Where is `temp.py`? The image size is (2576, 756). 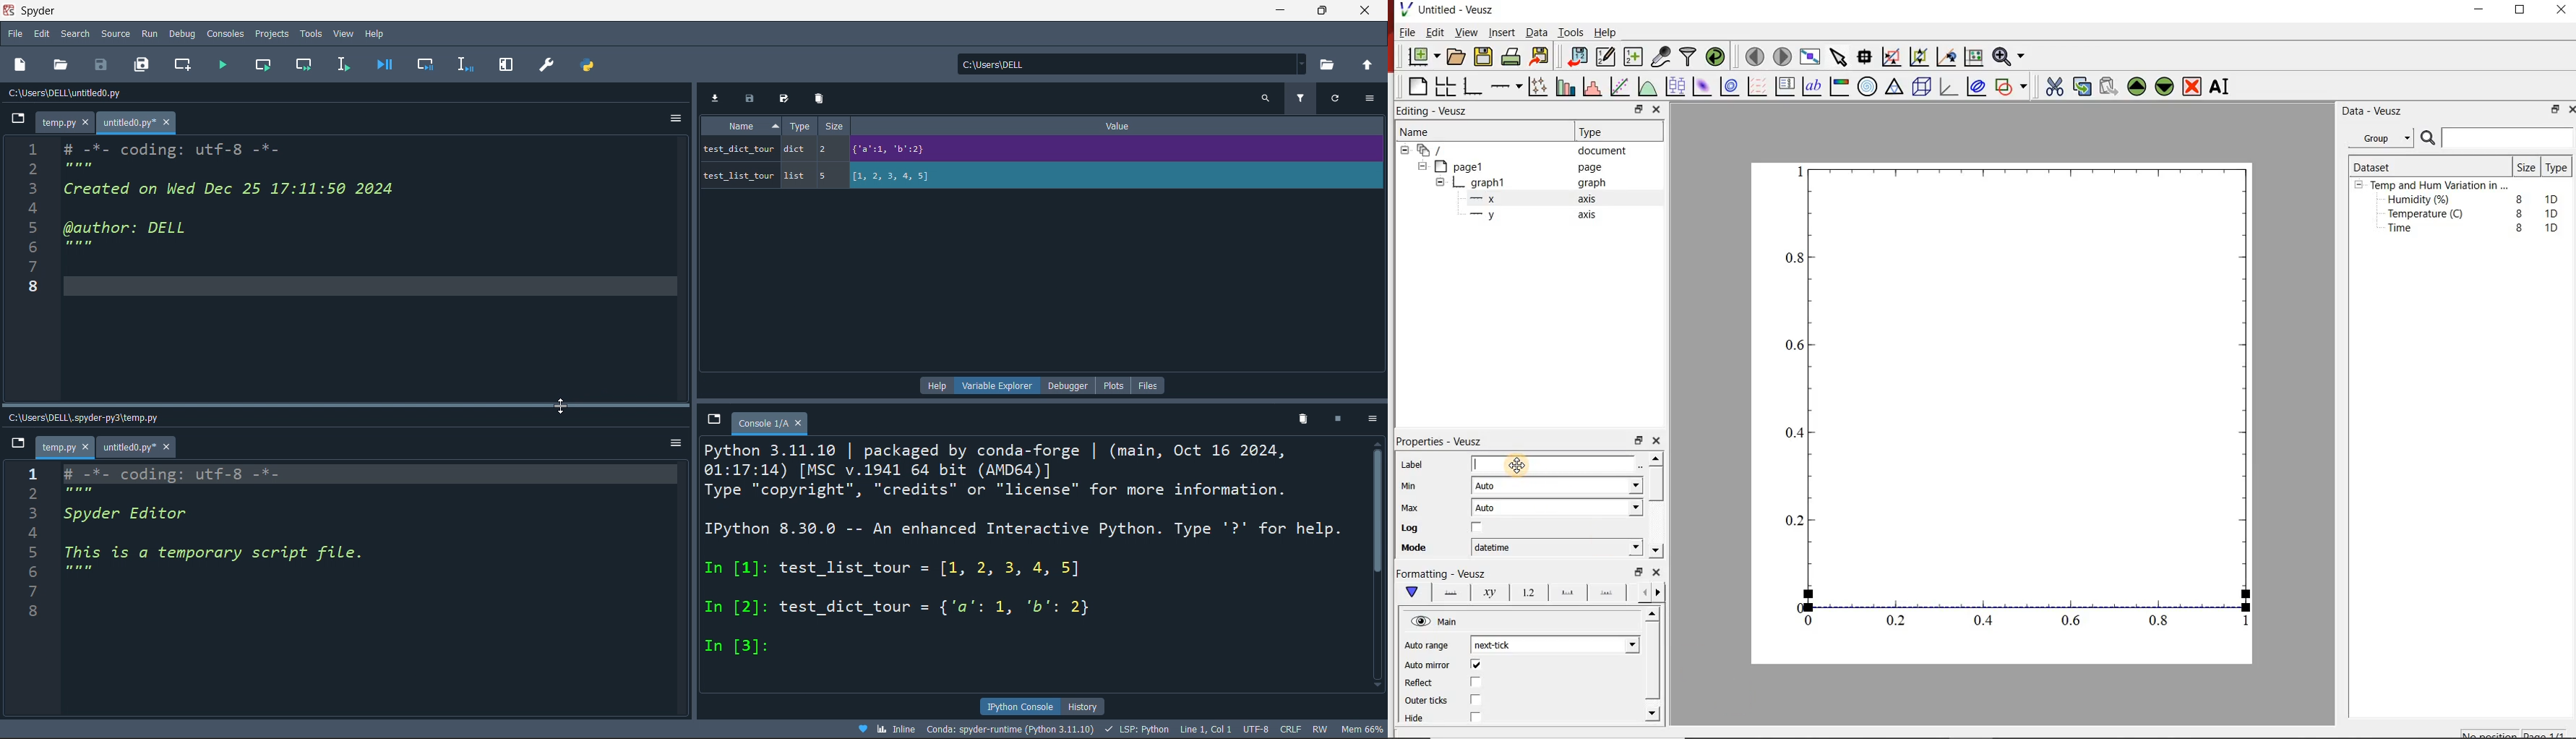 temp.py is located at coordinates (68, 123).